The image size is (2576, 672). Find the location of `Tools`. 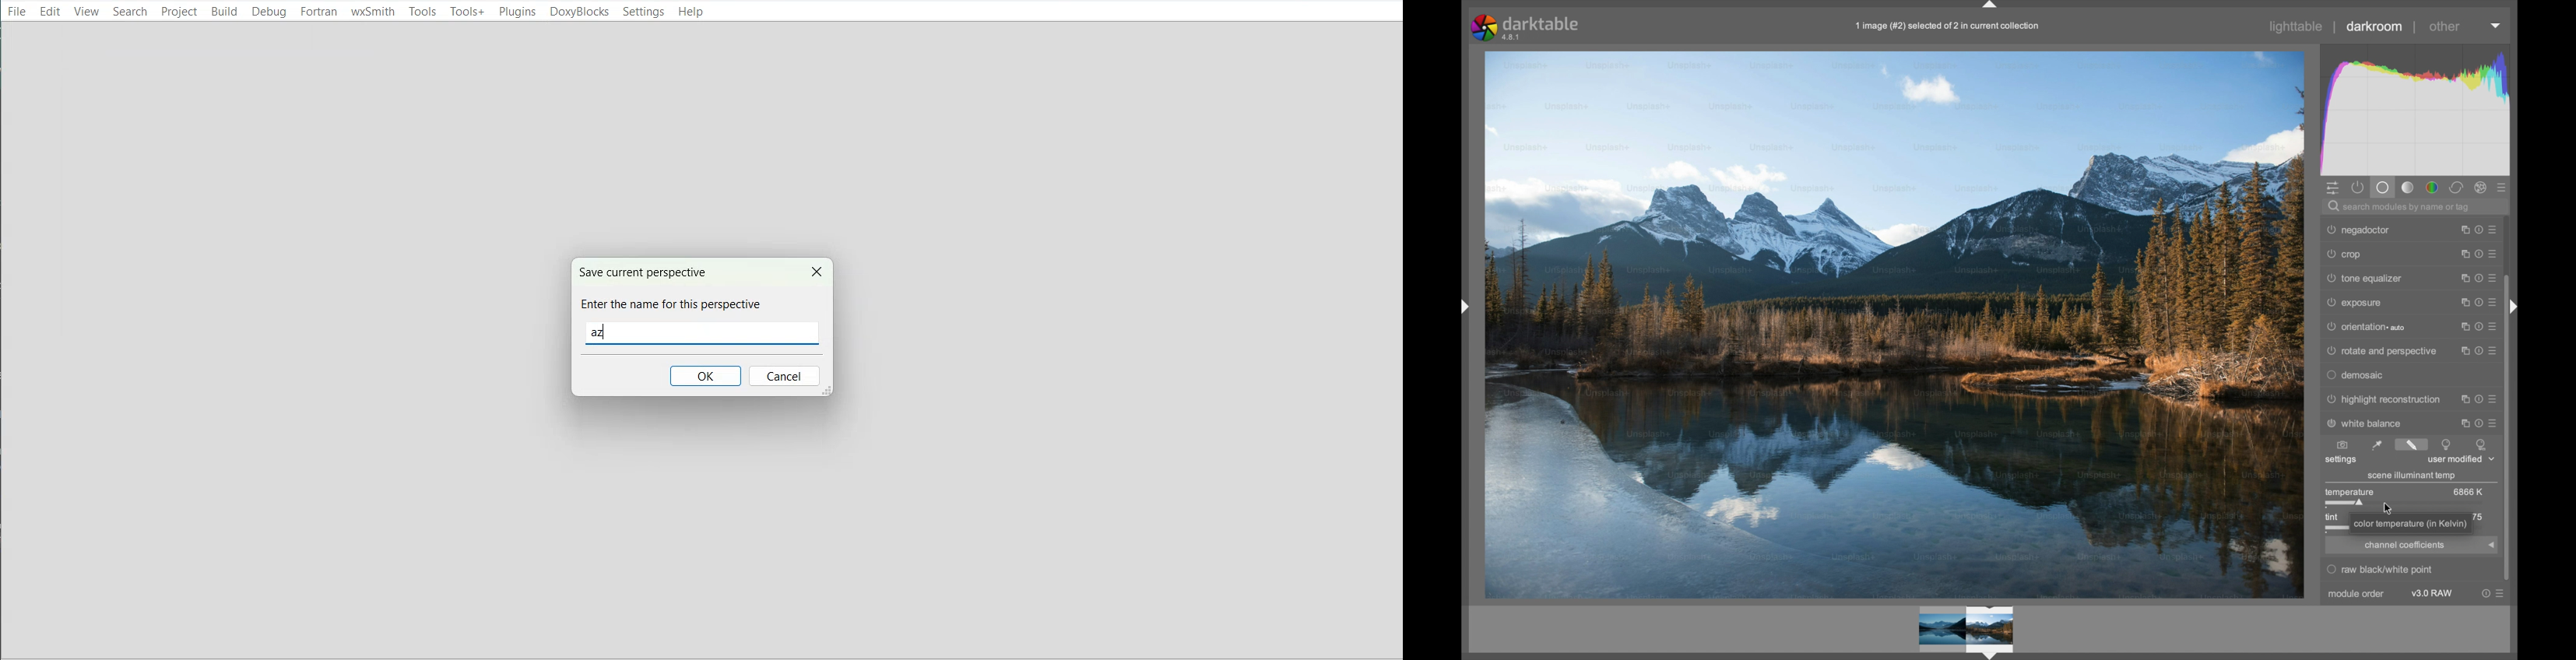

Tools is located at coordinates (422, 11).